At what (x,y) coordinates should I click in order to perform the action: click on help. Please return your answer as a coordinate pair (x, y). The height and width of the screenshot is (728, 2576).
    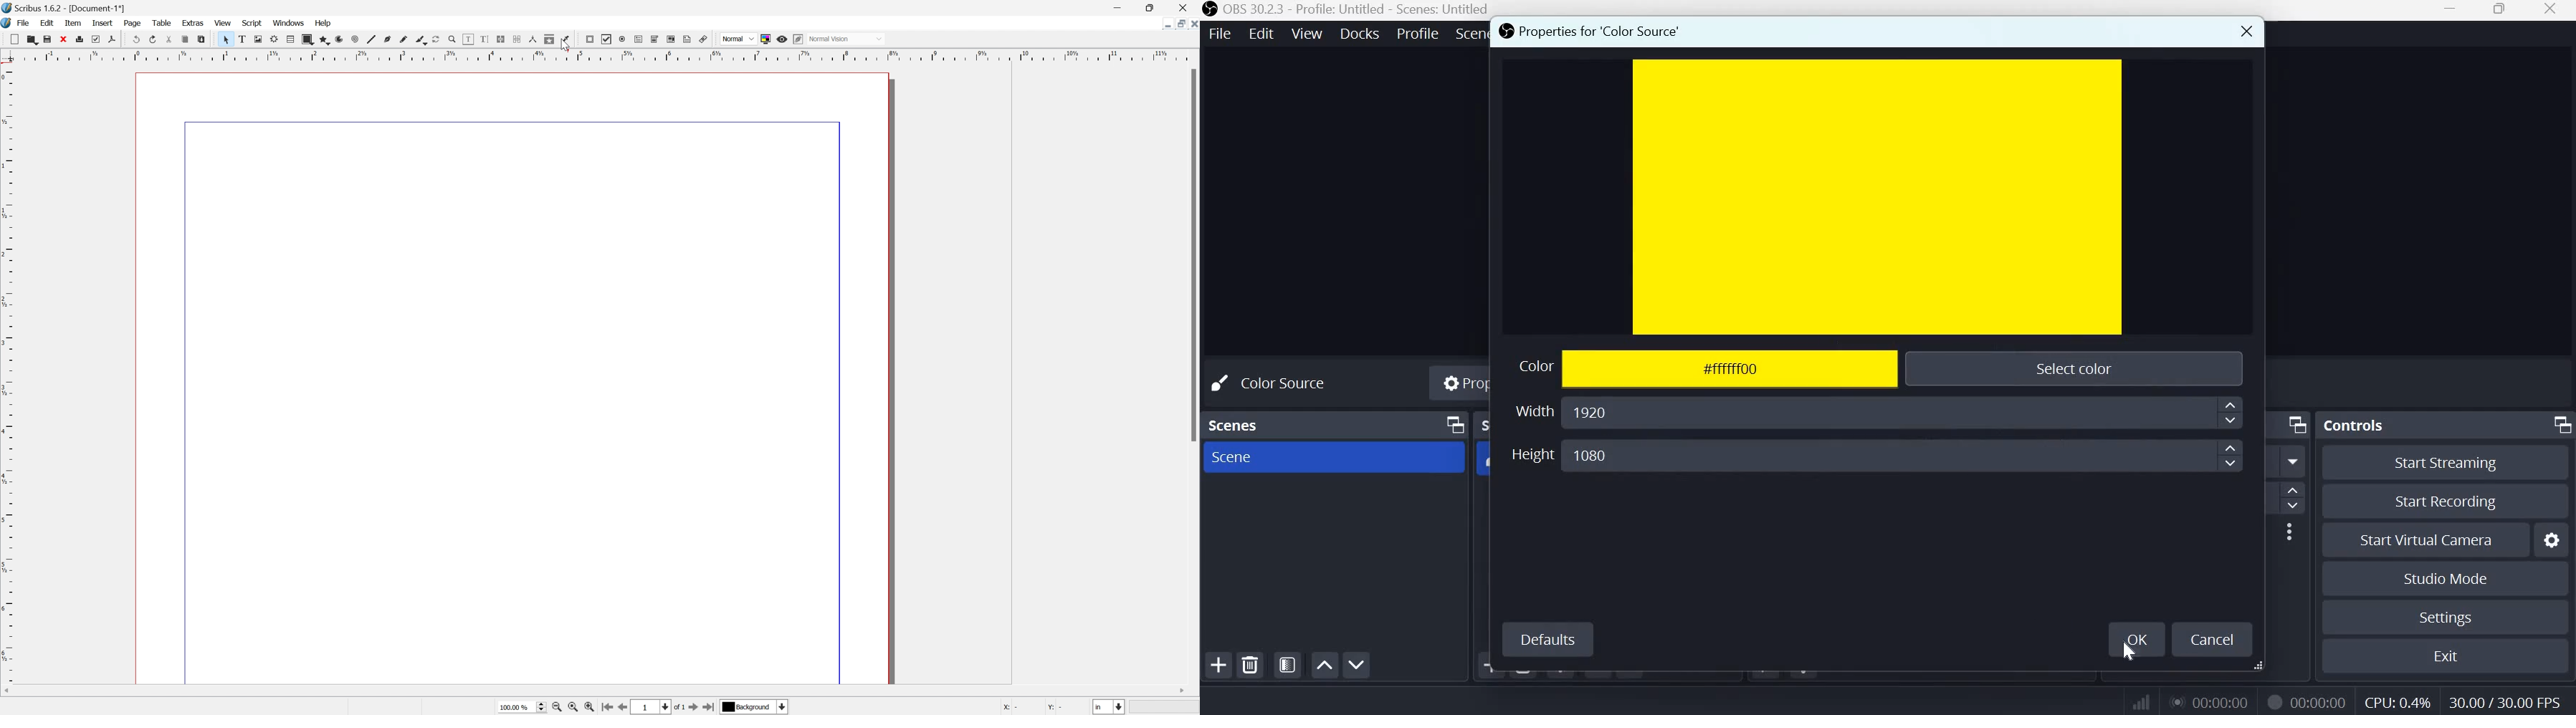
    Looking at the image, I should click on (326, 23).